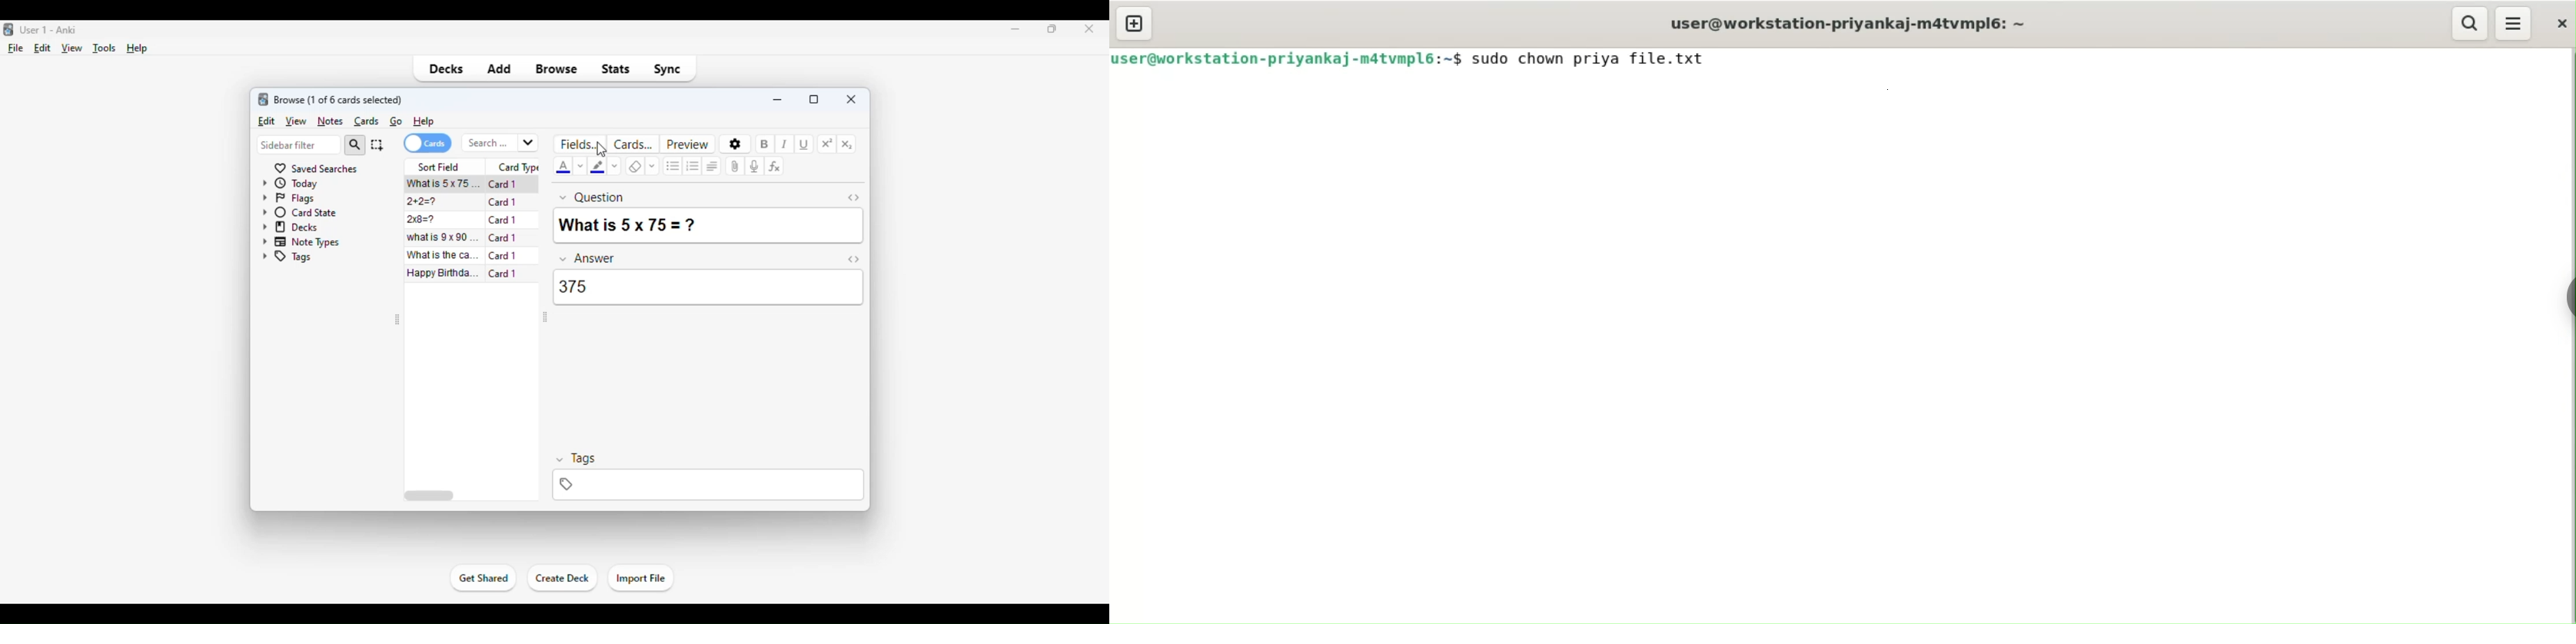 Image resolution: width=2576 pixels, height=644 pixels. I want to click on edit, so click(266, 120).